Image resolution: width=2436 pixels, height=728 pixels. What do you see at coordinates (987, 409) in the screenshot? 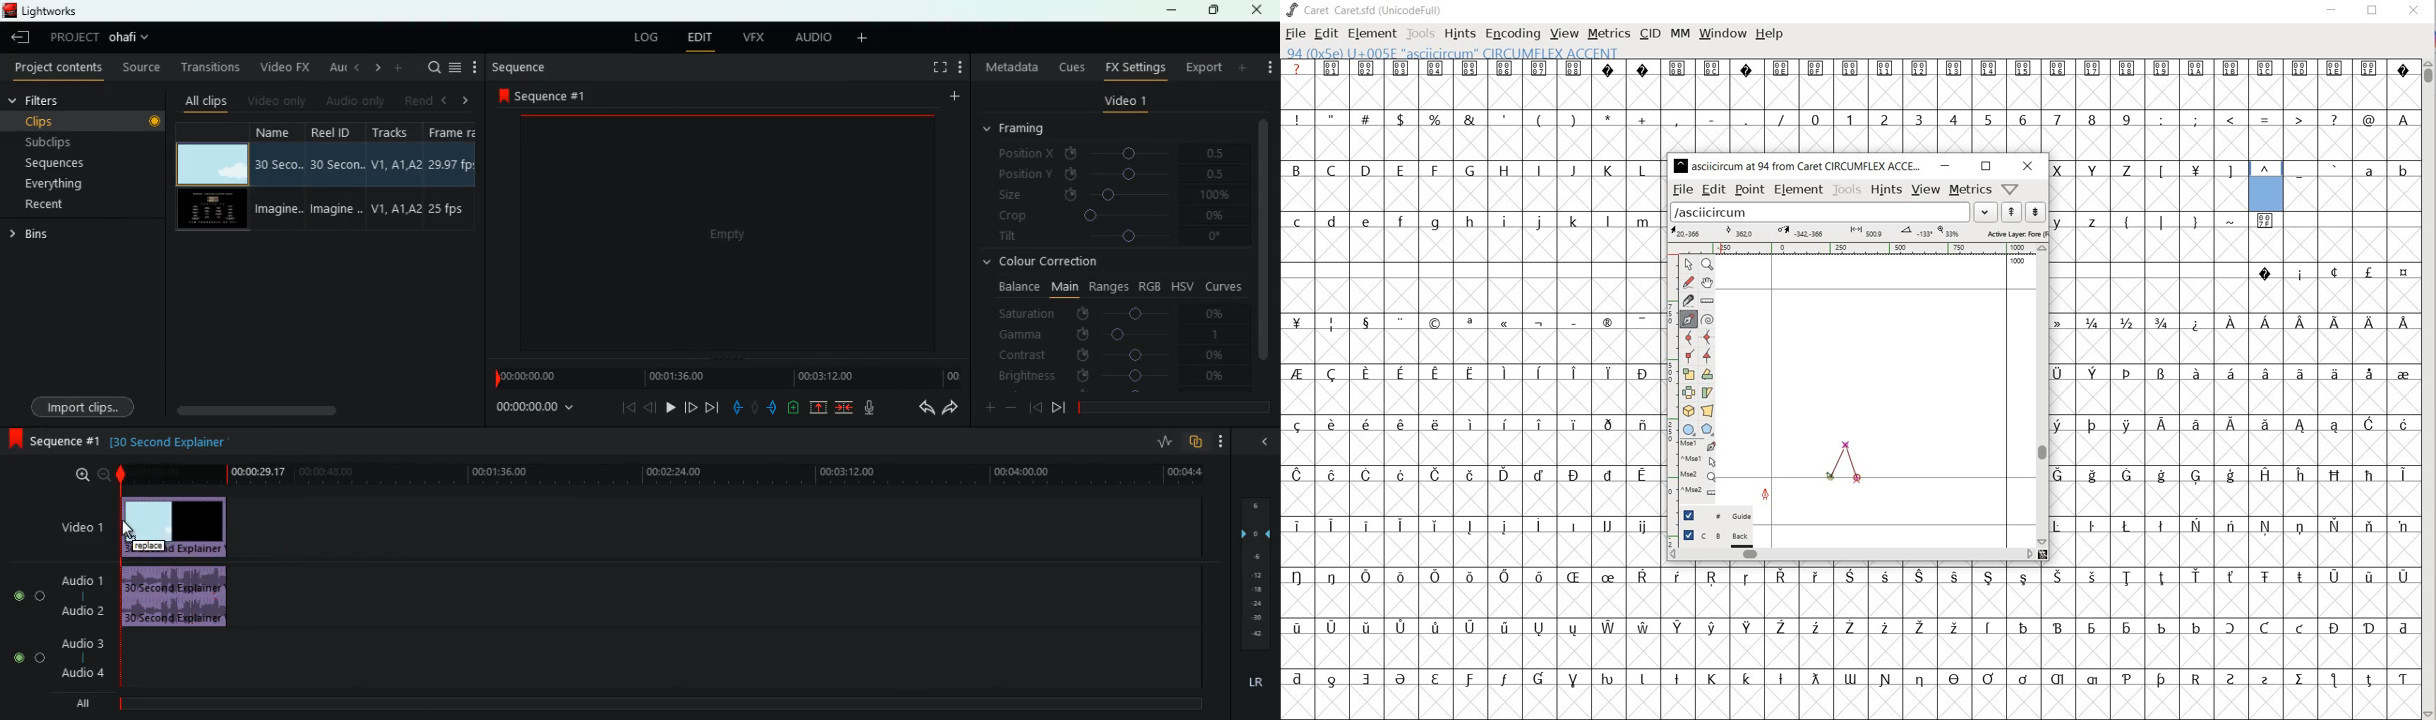
I see `plus` at bounding box center [987, 409].